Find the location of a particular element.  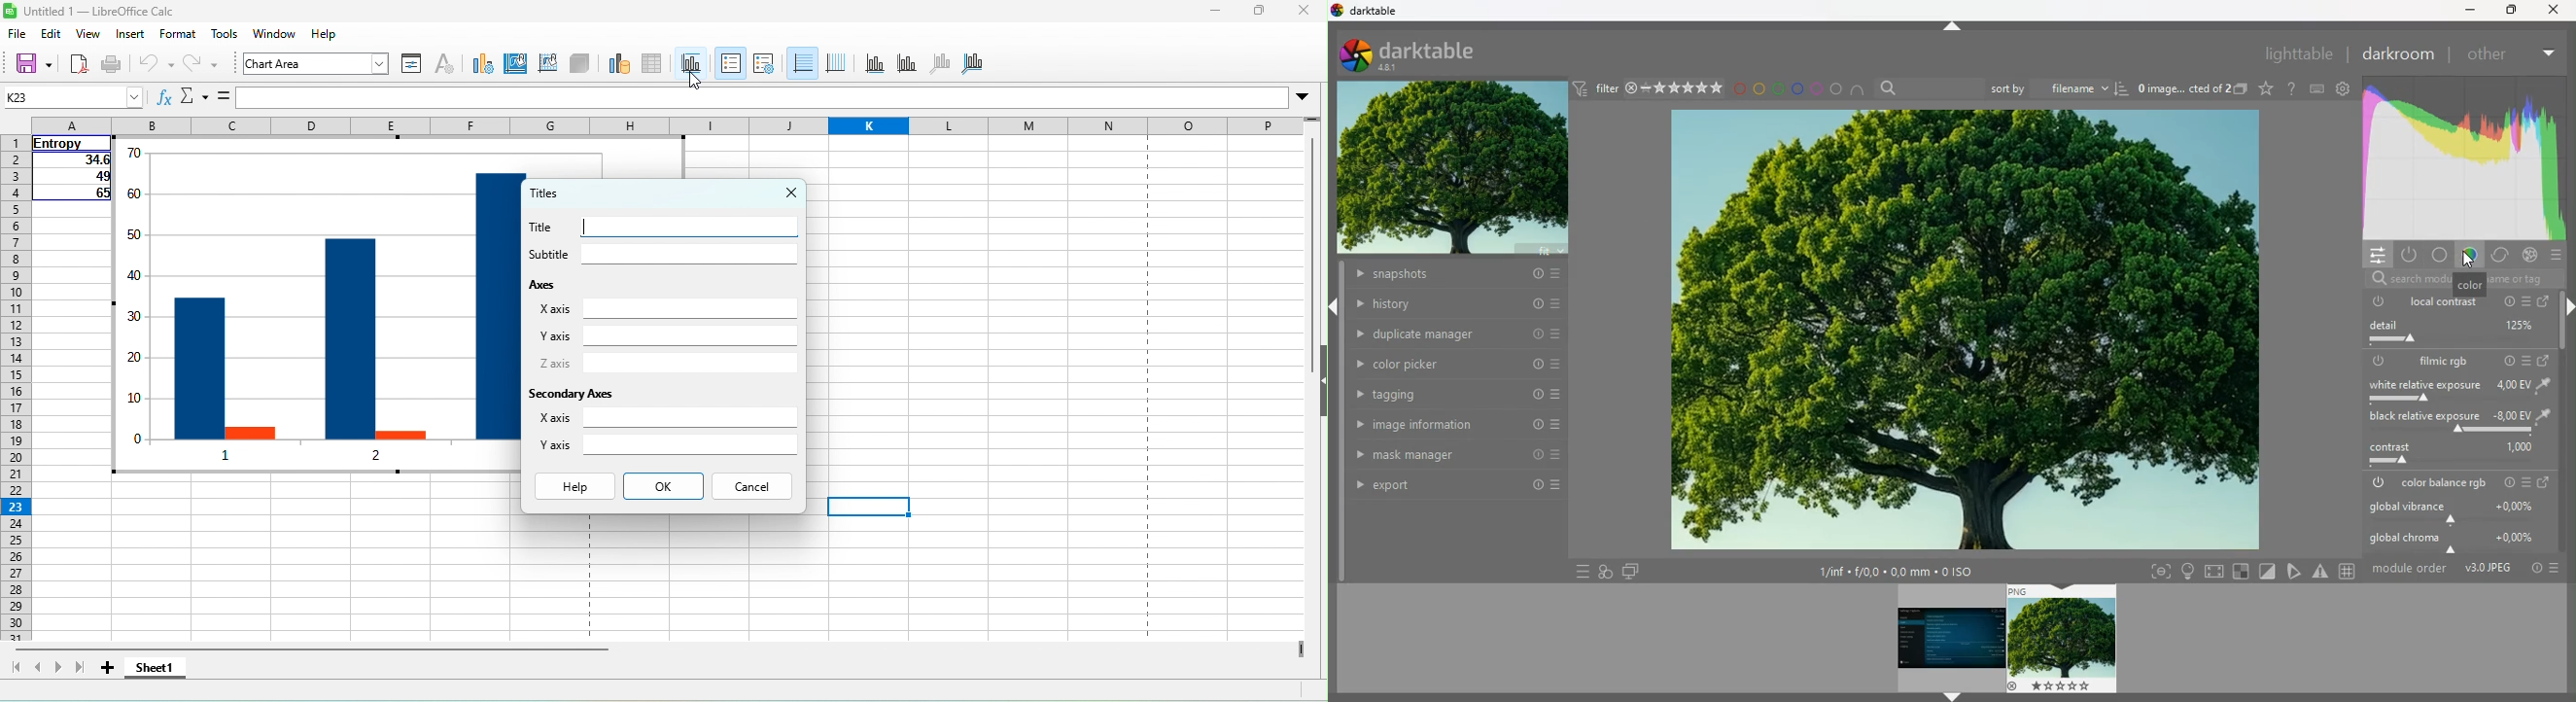

image is located at coordinates (2064, 639).